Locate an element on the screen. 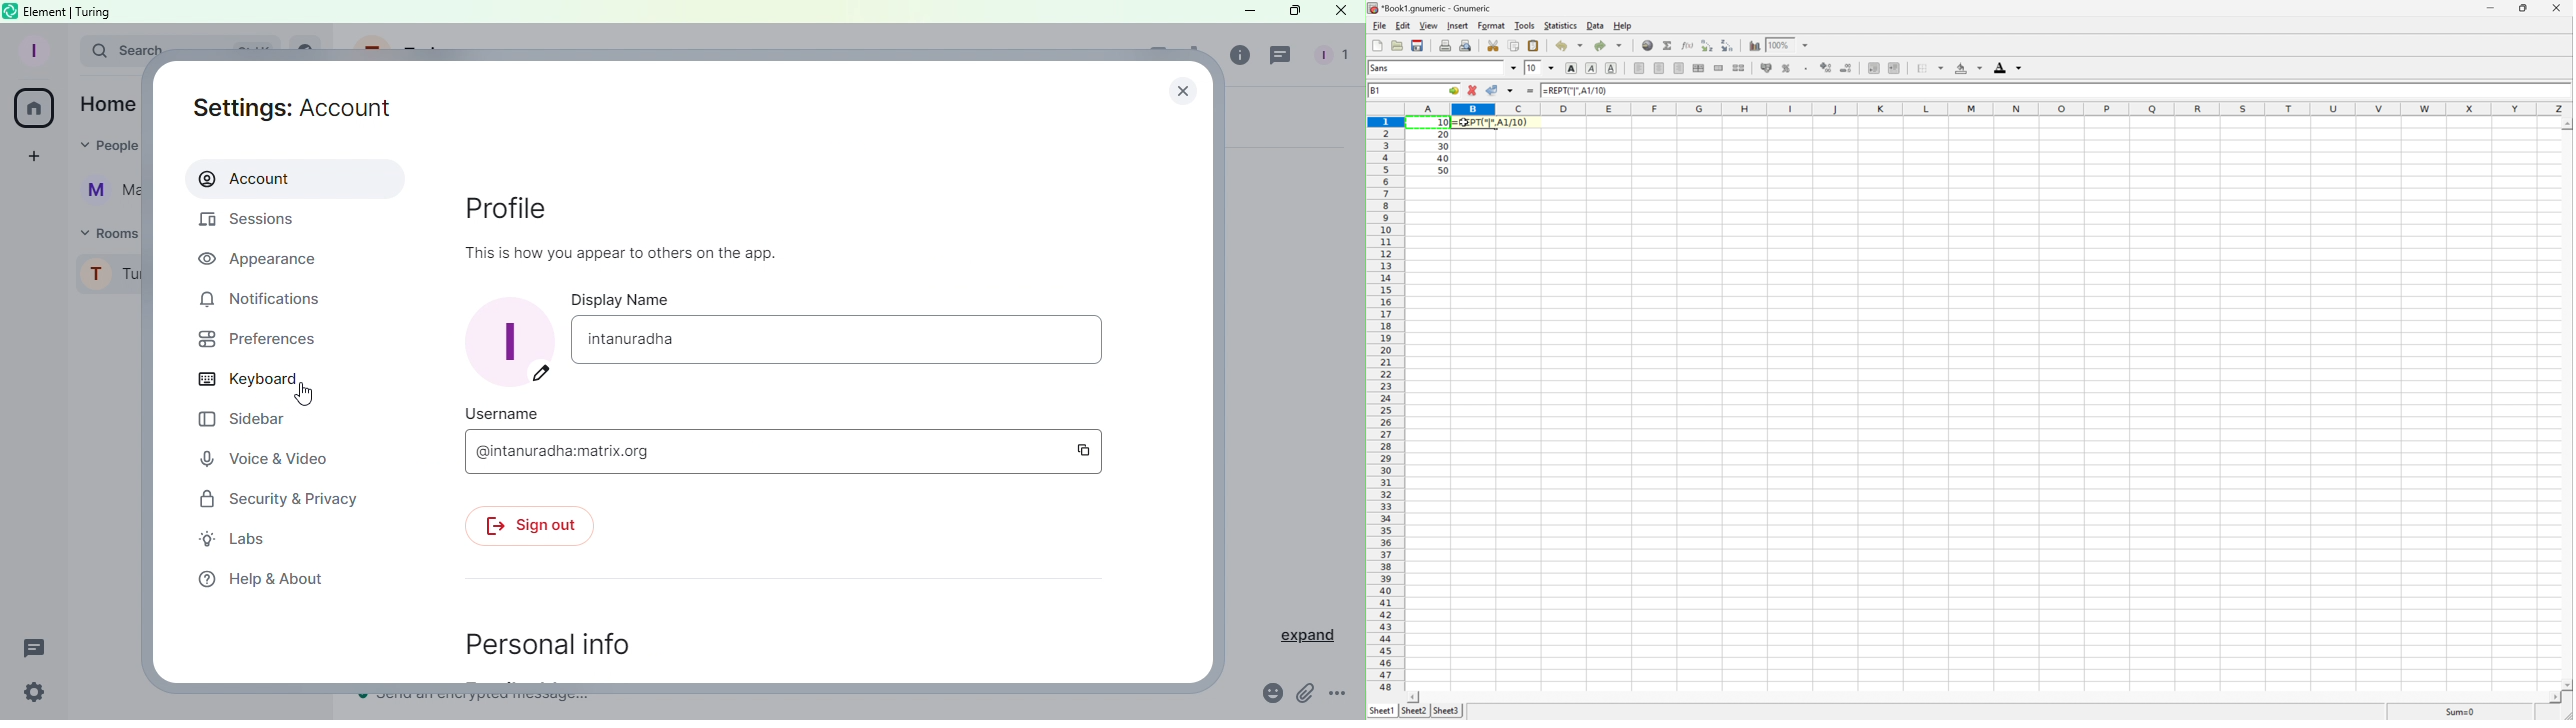 The width and height of the screenshot is (2576, 728). Cursor is located at coordinates (303, 395).